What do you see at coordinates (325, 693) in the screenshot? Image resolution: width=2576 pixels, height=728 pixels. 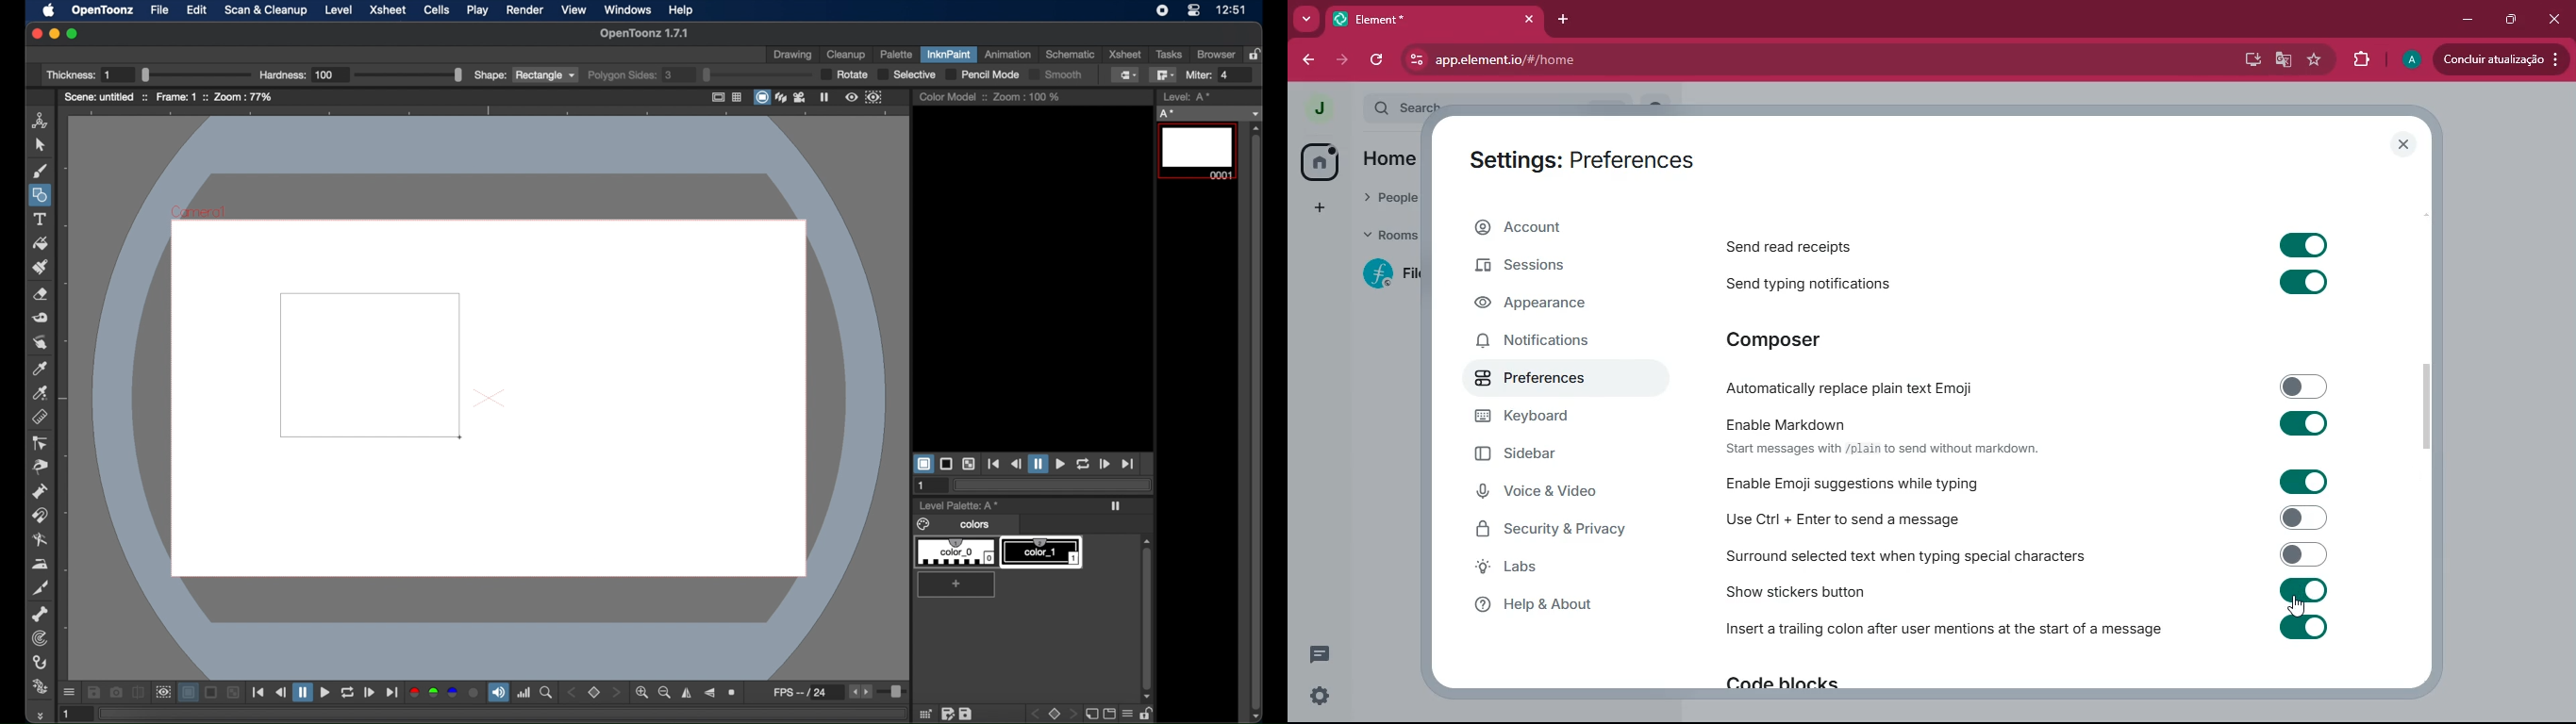 I see `play button` at bounding box center [325, 693].